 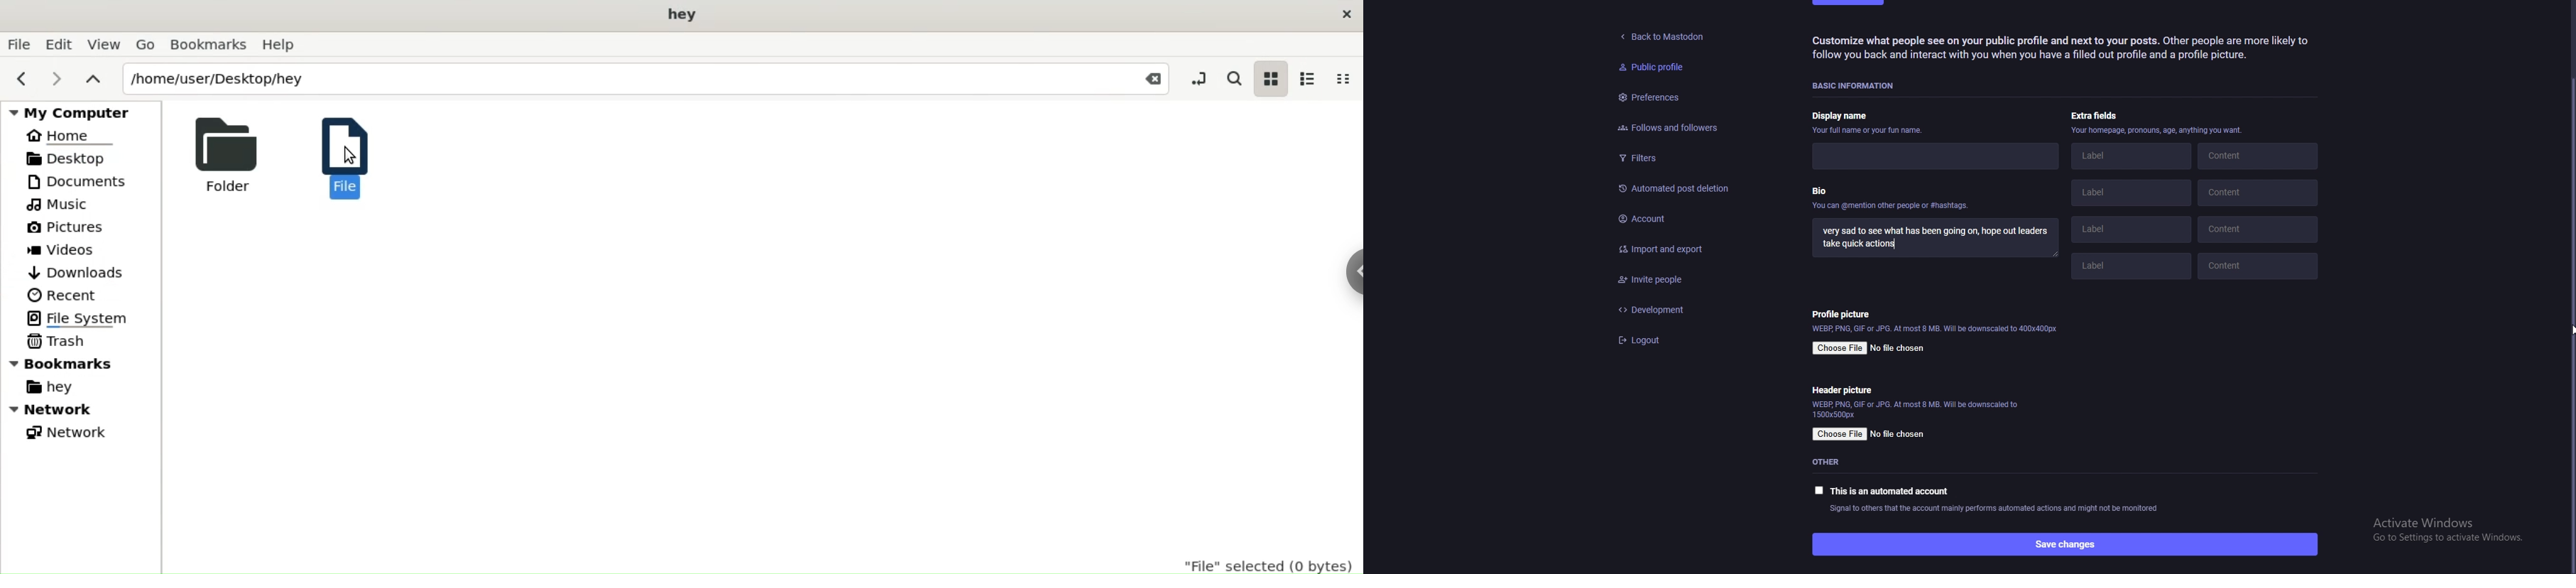 I want to click on scroll bar, so click(x=2569, y=323).